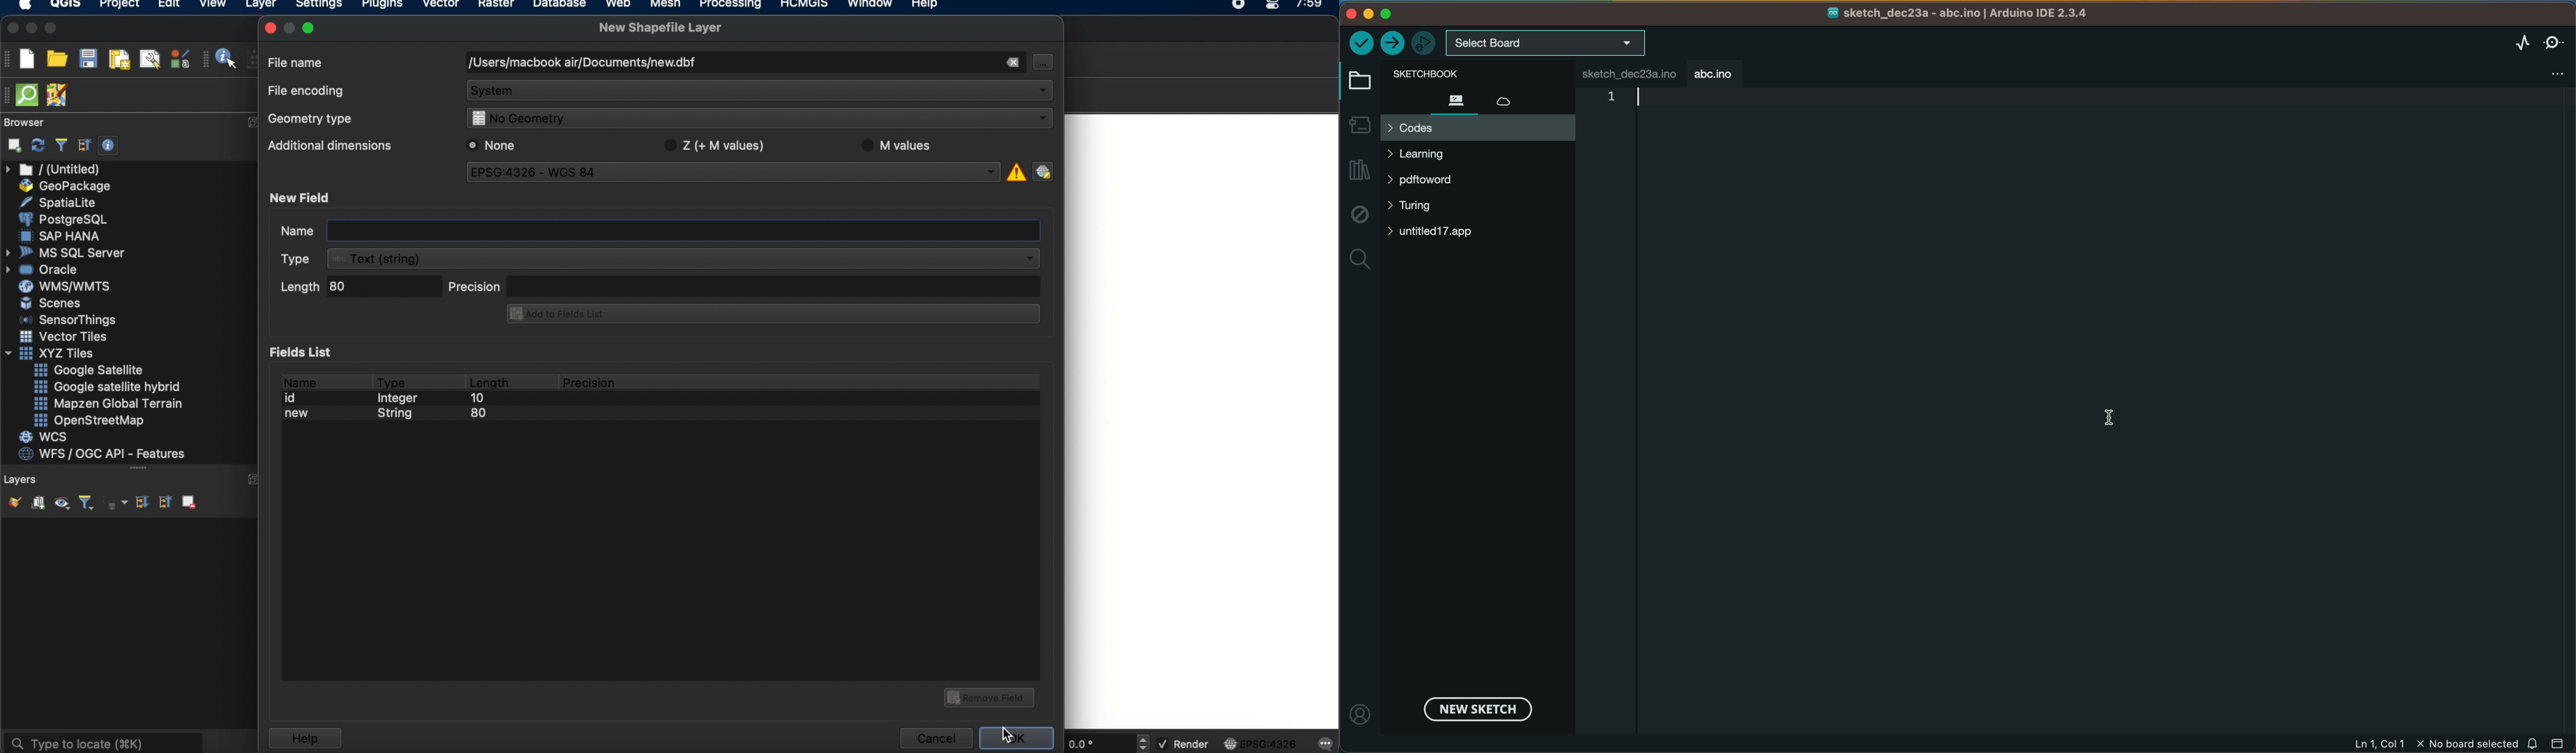 This screenshot has width=2576, height=756. Describe the element at coordinates (756, 120) in the screenshot. I see `No Geometry` at that location.